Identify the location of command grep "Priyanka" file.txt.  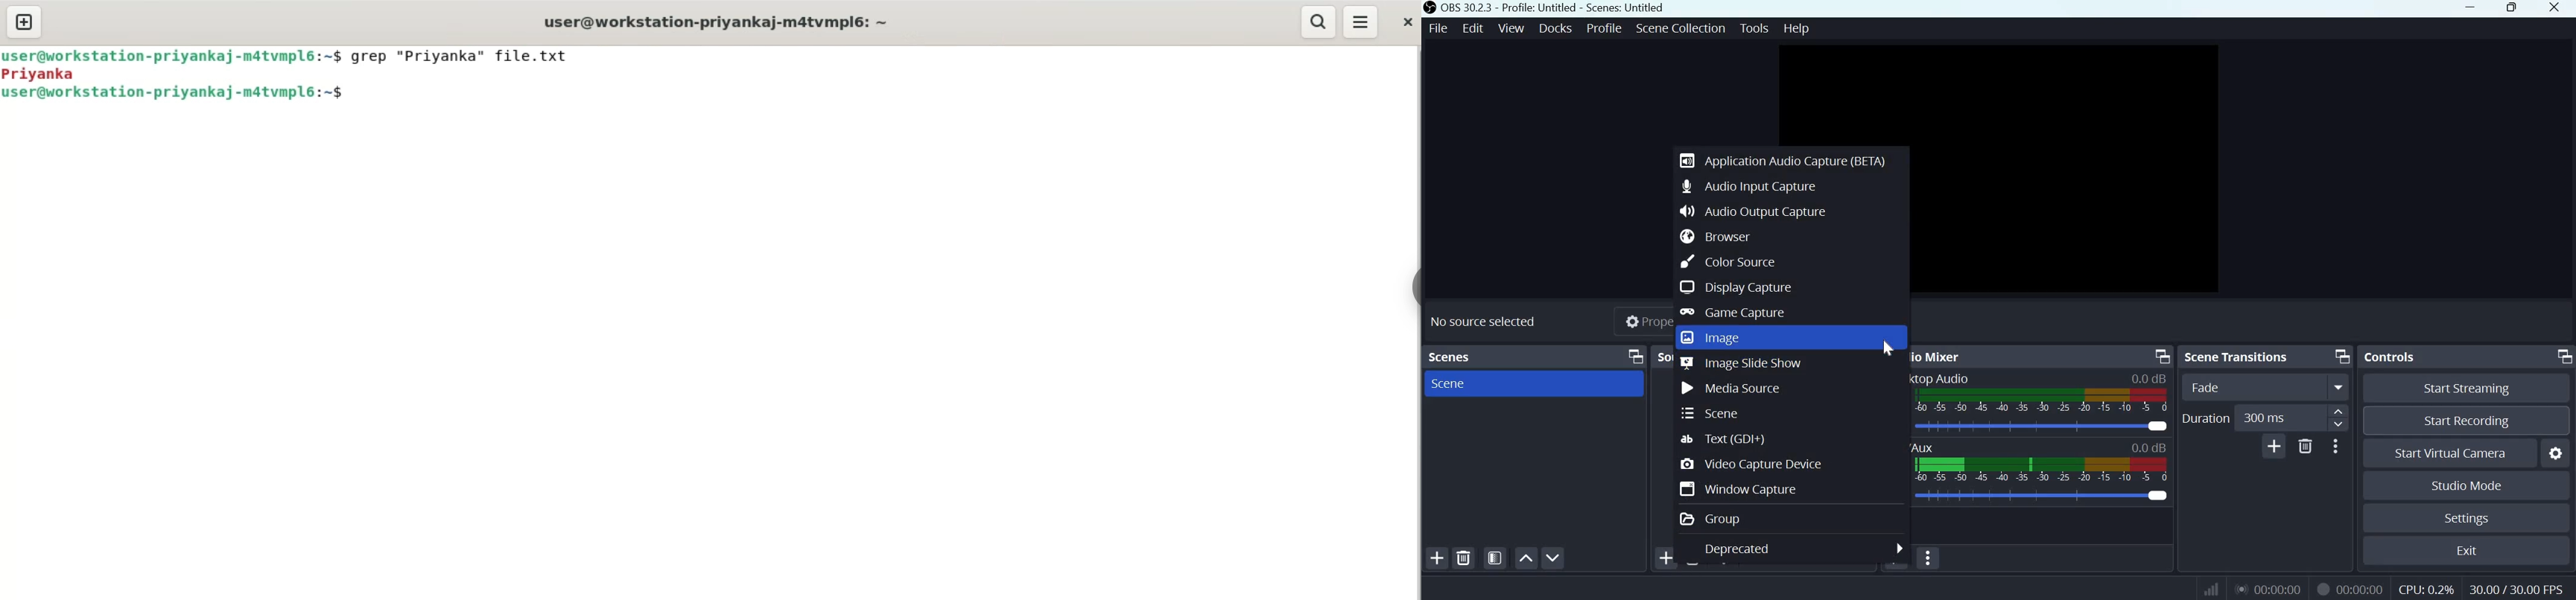
(471, 59).